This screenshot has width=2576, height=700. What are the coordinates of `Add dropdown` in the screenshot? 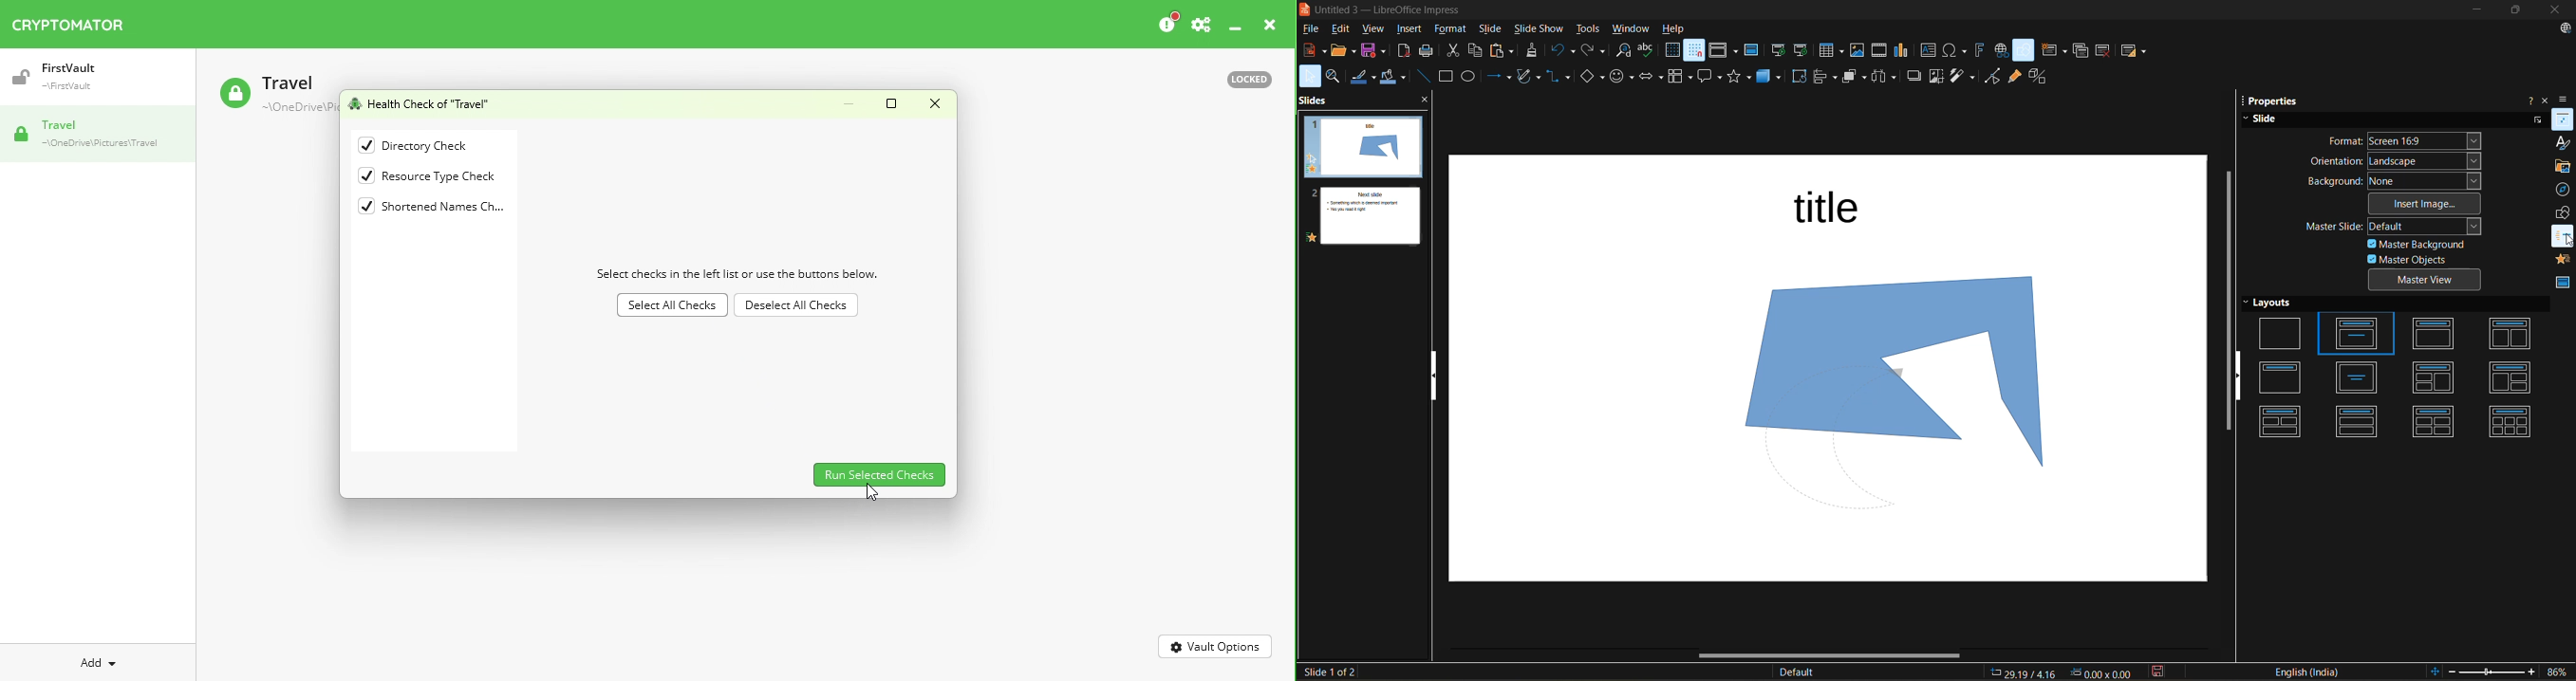 It's located at (91, 659).